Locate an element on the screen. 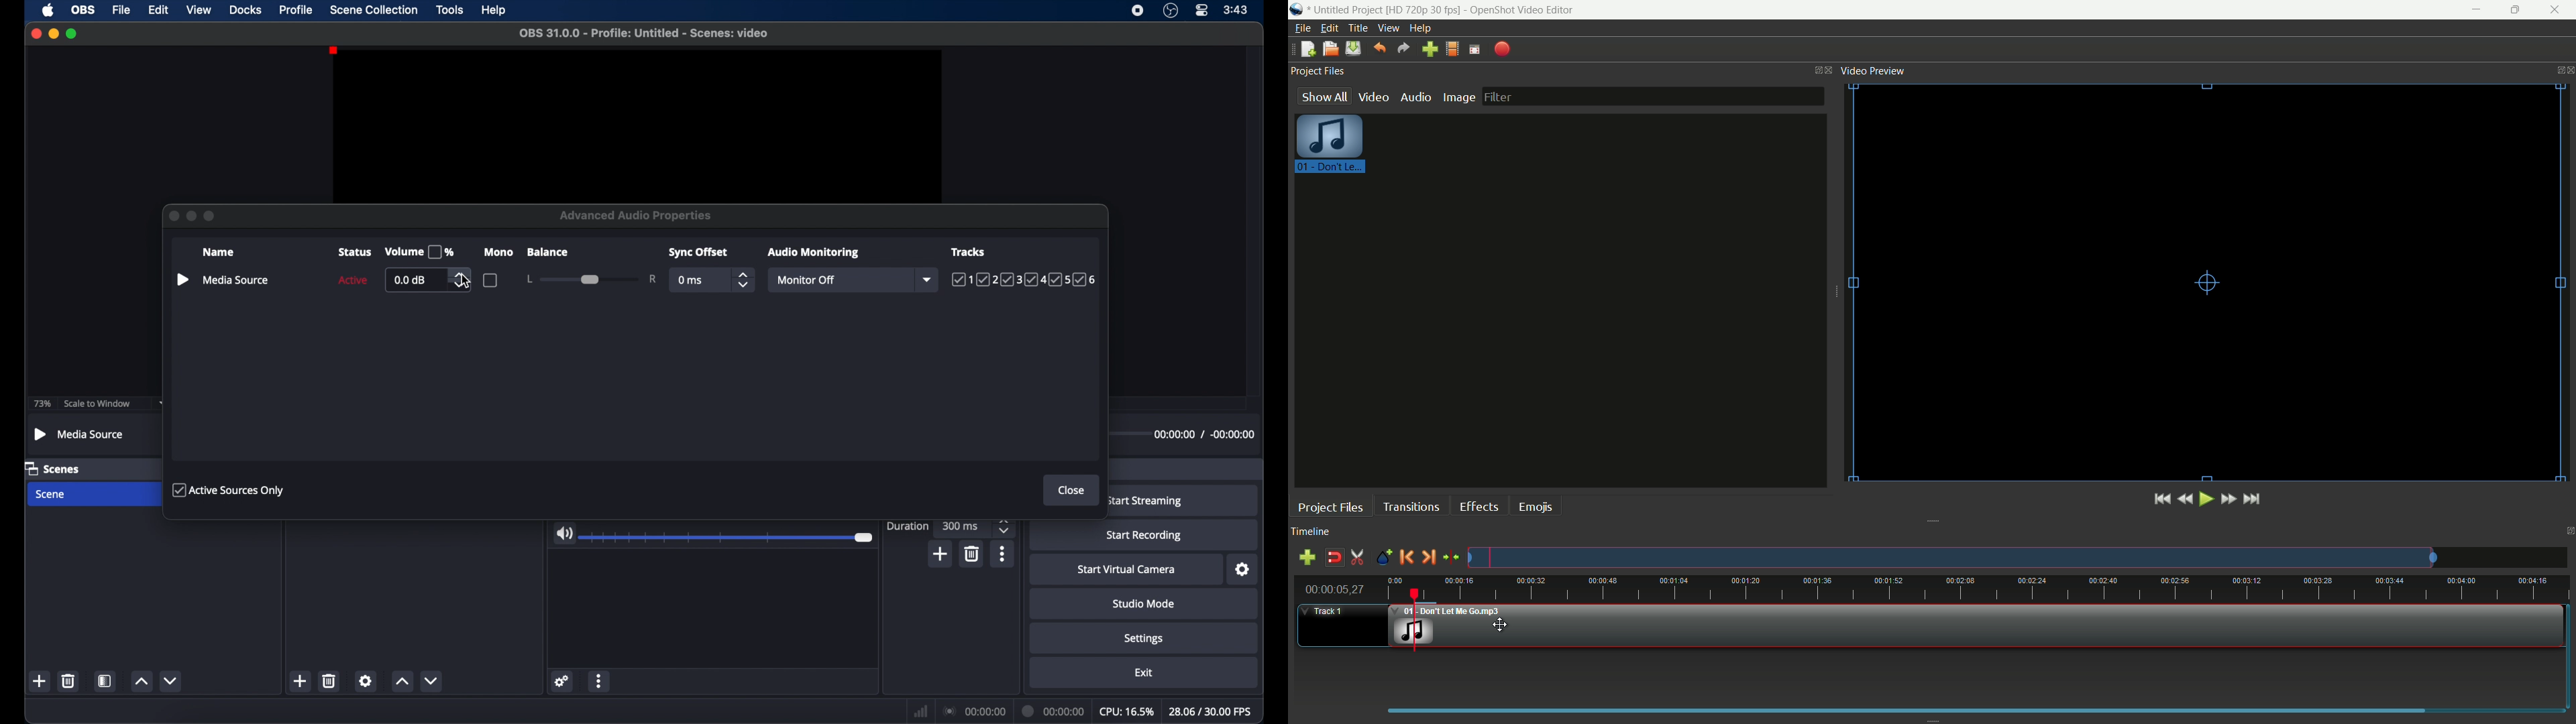 The height and width of the screenshot is (728, 2576). docks is located at coordinates (246, 10).